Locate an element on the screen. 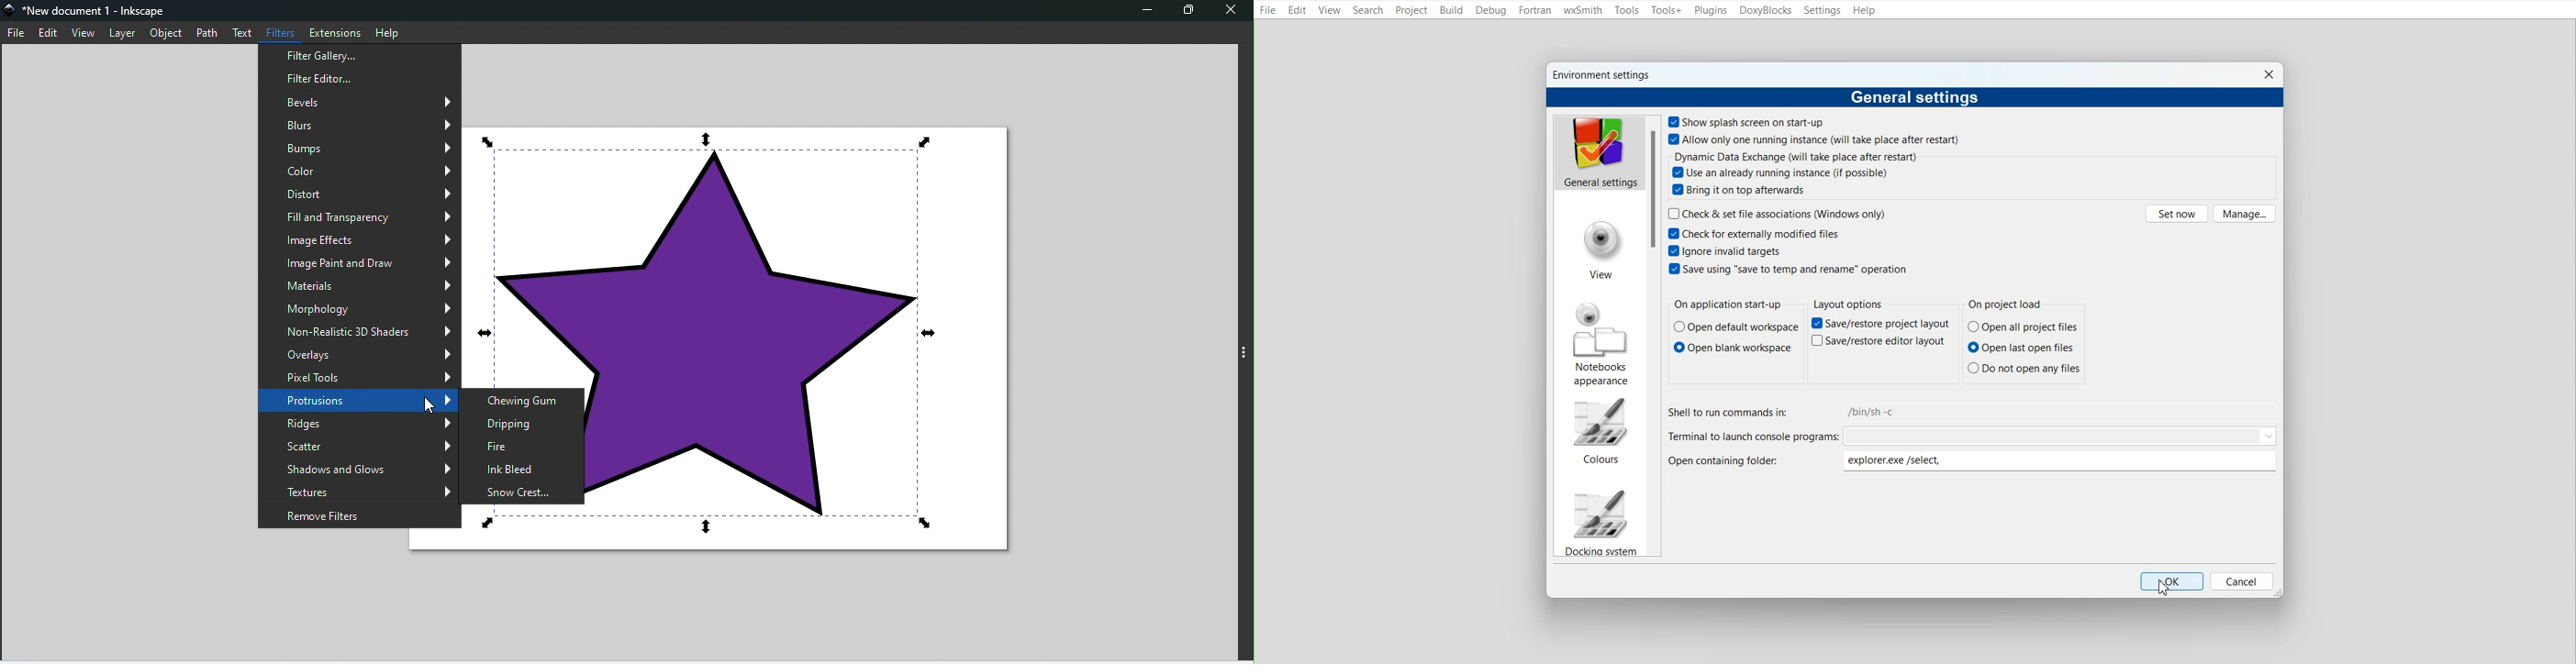 The width and height of the screenshot is (2576, 672). Open containing folder is located at coordinates (1976, 461).